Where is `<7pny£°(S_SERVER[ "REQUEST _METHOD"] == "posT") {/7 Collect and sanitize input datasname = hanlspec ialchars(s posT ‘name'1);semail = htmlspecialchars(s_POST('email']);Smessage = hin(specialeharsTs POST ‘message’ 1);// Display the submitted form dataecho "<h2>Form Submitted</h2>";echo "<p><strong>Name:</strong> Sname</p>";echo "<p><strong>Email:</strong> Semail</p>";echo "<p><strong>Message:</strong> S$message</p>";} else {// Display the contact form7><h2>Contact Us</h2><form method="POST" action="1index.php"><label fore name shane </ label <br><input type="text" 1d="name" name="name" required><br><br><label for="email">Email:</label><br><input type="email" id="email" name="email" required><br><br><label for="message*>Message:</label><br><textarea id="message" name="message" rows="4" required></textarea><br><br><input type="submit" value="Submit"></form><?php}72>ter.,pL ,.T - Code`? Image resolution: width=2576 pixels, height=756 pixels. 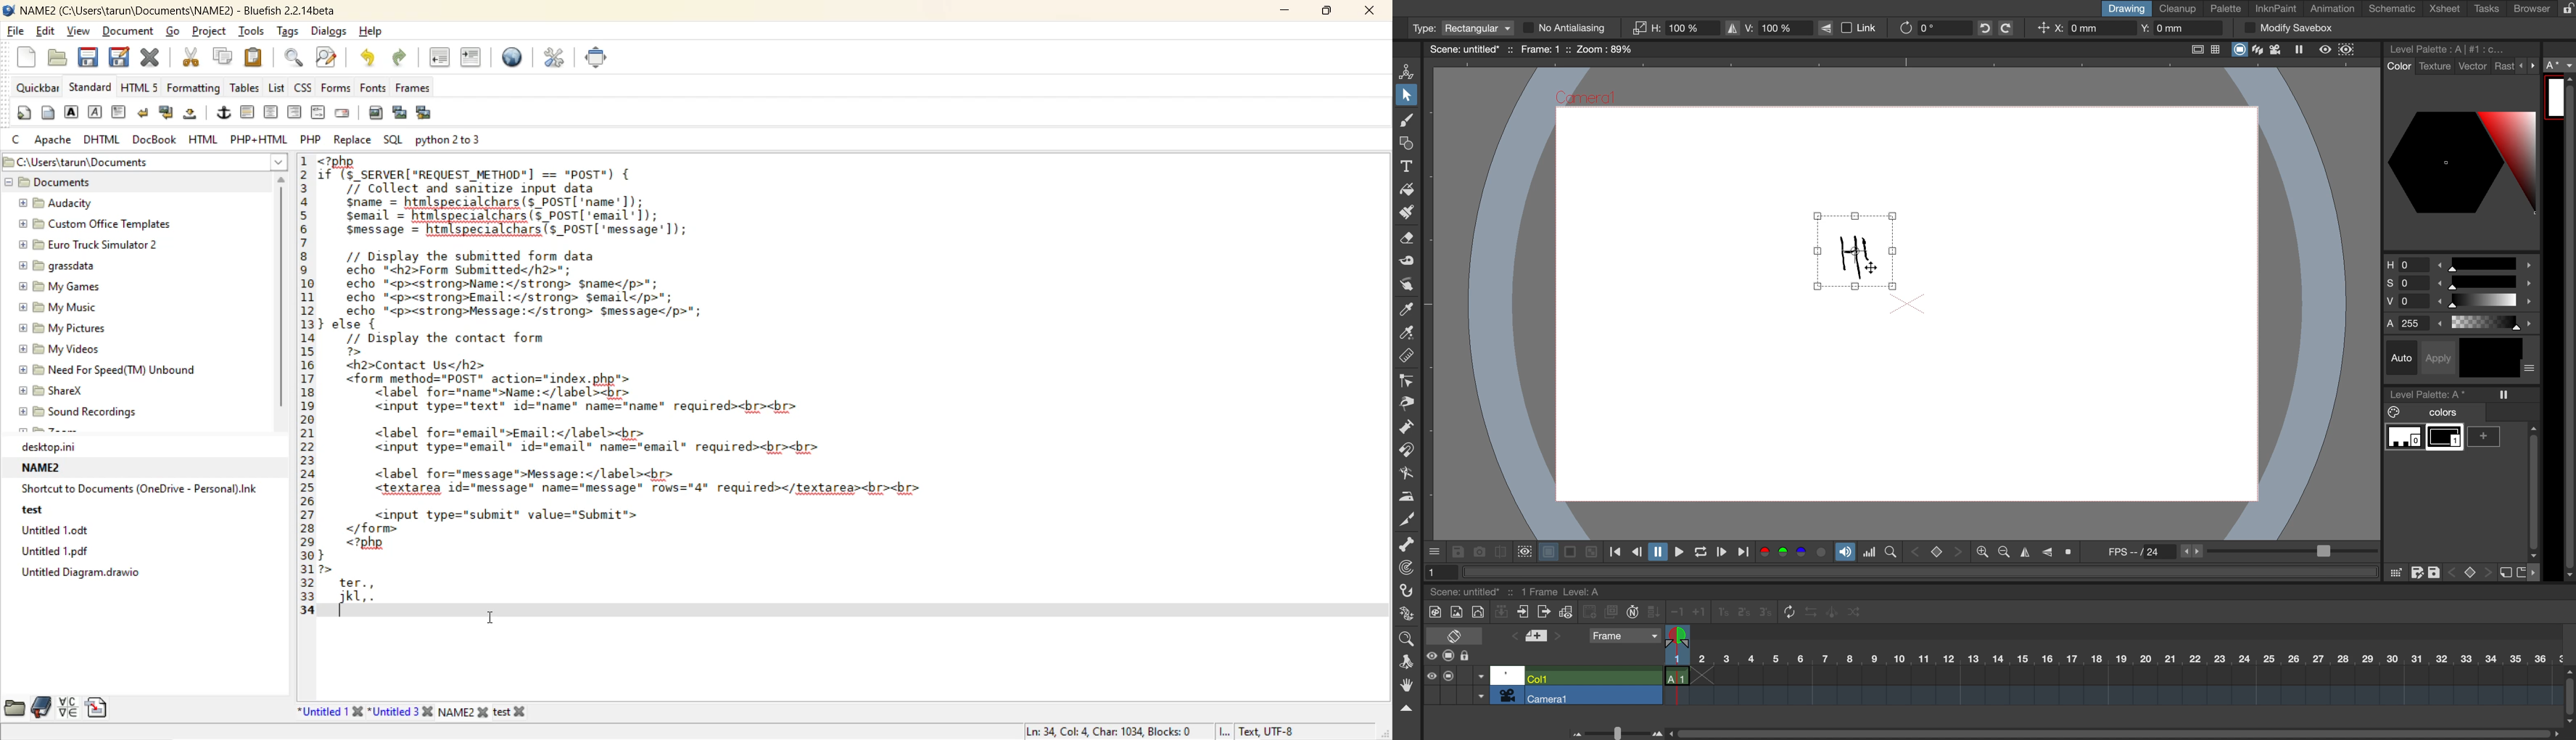 <7pny£°(S_SERVER[ "REQUEST _METHOD"] == "posT") {/7 Collect and sanitize input datasname = hanlspec ialchars(s posT ‘name'1);semail = htmlspecialchars(s_POST('email']);Smessage = hin(specialeharsTs POST ‘message’ 1);// Display the submitted form dataecho "<h2>Form Submitted</h2>";echo "<p><strong>Name:</strong> Sname</p>";echo "<p><strong>Email:</strong> Semail</p>";echo "<p><strong>Message:</strong> S$message</p>";} else {// Display the contact form7><h2>Contact Us</h2><form method="POST" action="1index.php"><label fore name shane </ label <br><input type="text" 1d="name" name="name" required><br><br><label for="email">Email:</label><br><input type="email" id="email" name="email" required><br><br><label for="message*>Message:</label><br><textarea id="message" name="message" rows="4" required></textarea><br><br><input type="submit" value="Submit"></form><?php}72>ter.,pL ,.T - Code is located at coordinates (640, 387).